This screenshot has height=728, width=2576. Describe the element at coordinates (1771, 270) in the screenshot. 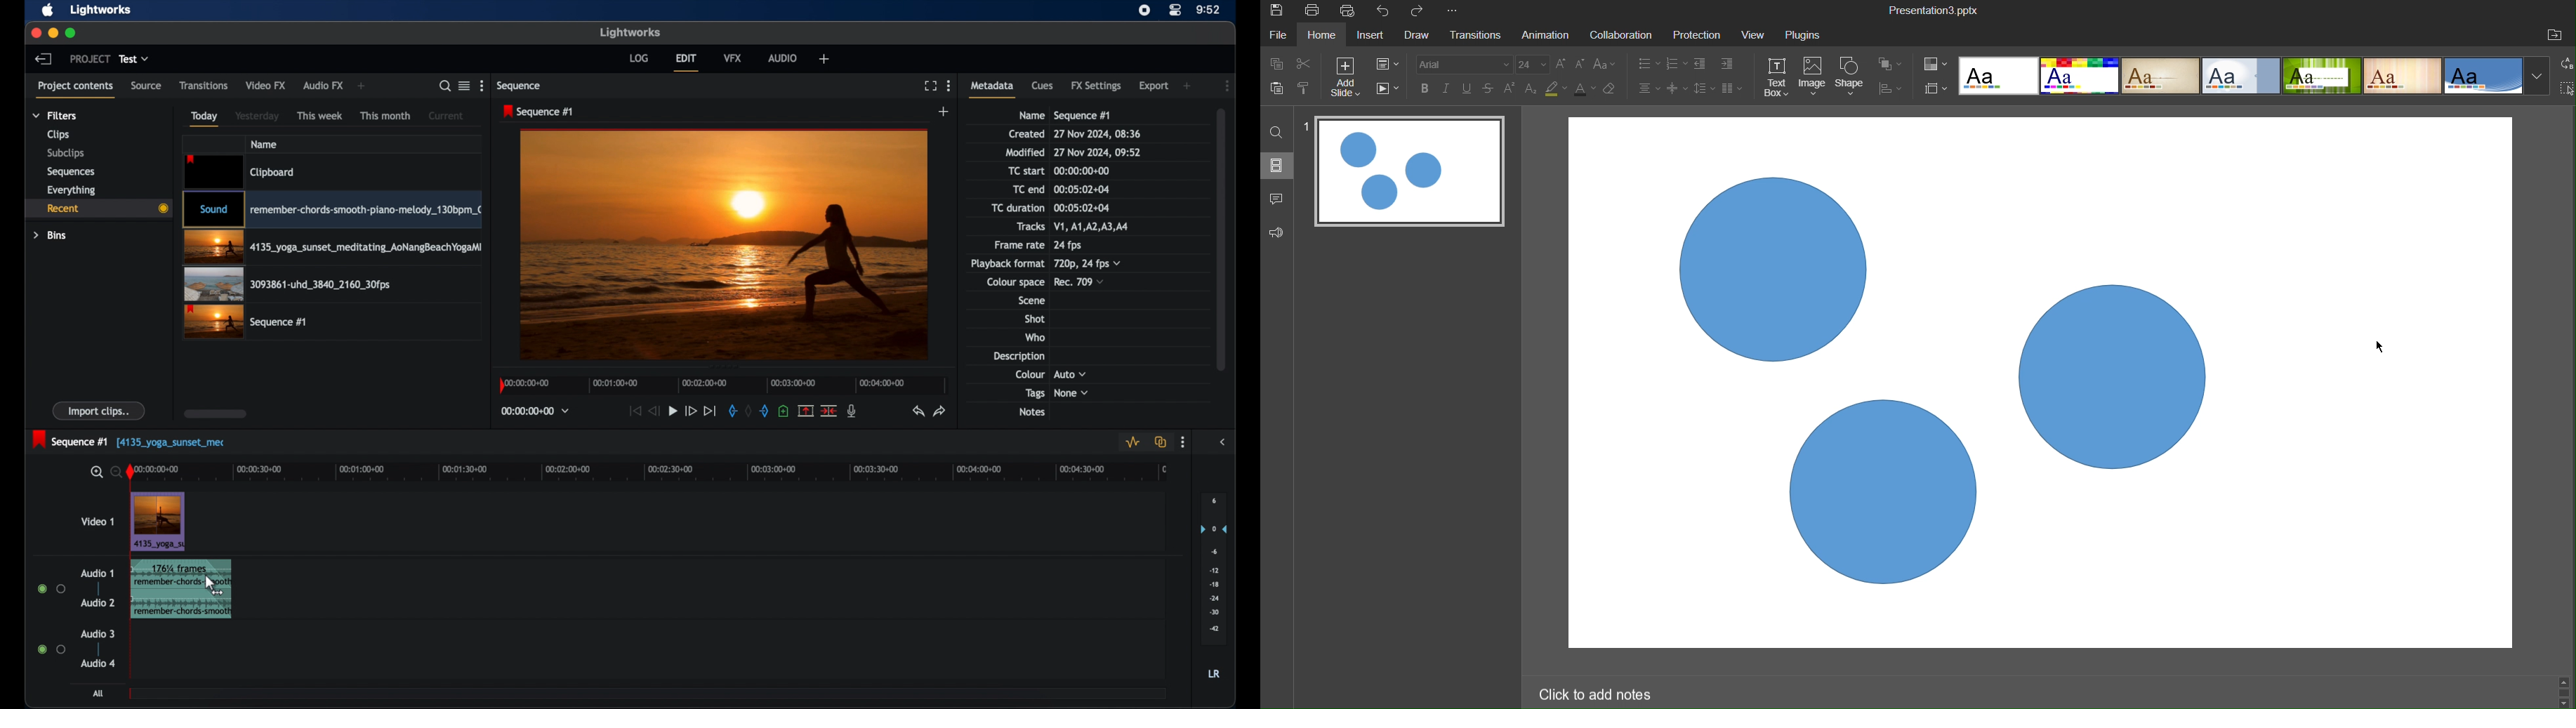

I see `Shape 1` at that location.